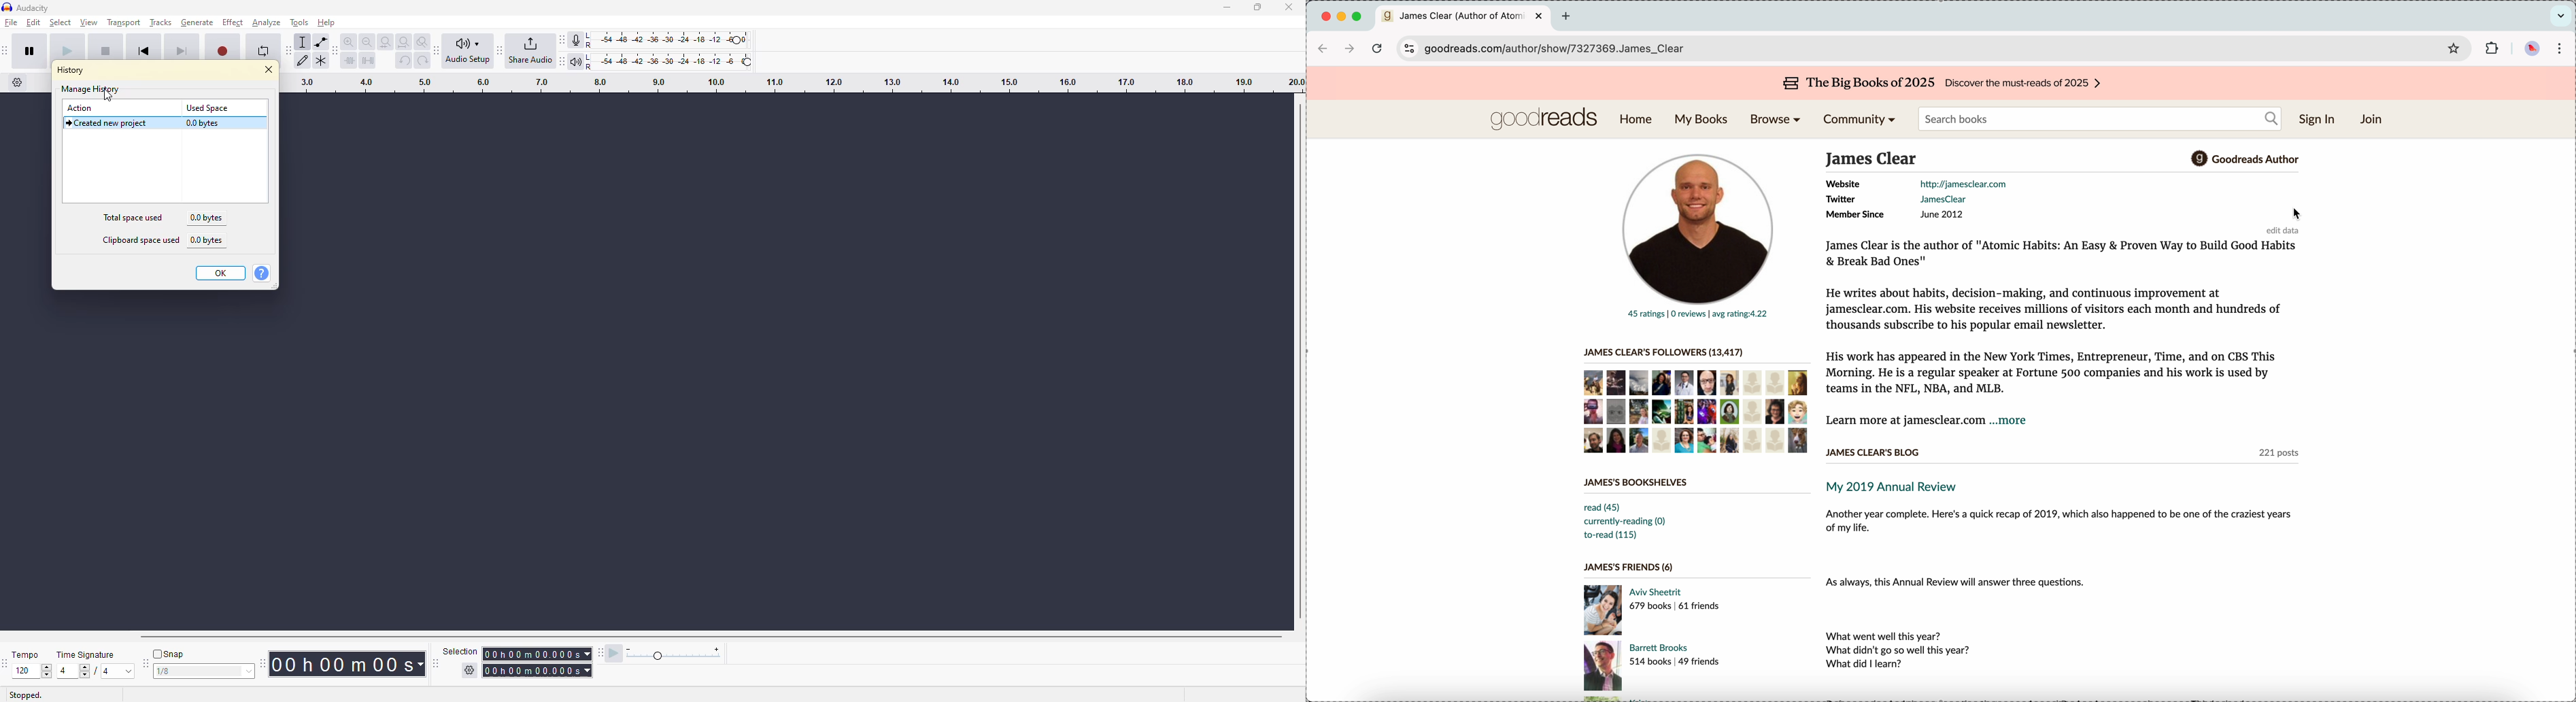  Describe the element at coordinates (1357, 16) in the screenshot. I see `maximize Chrome` at that location.